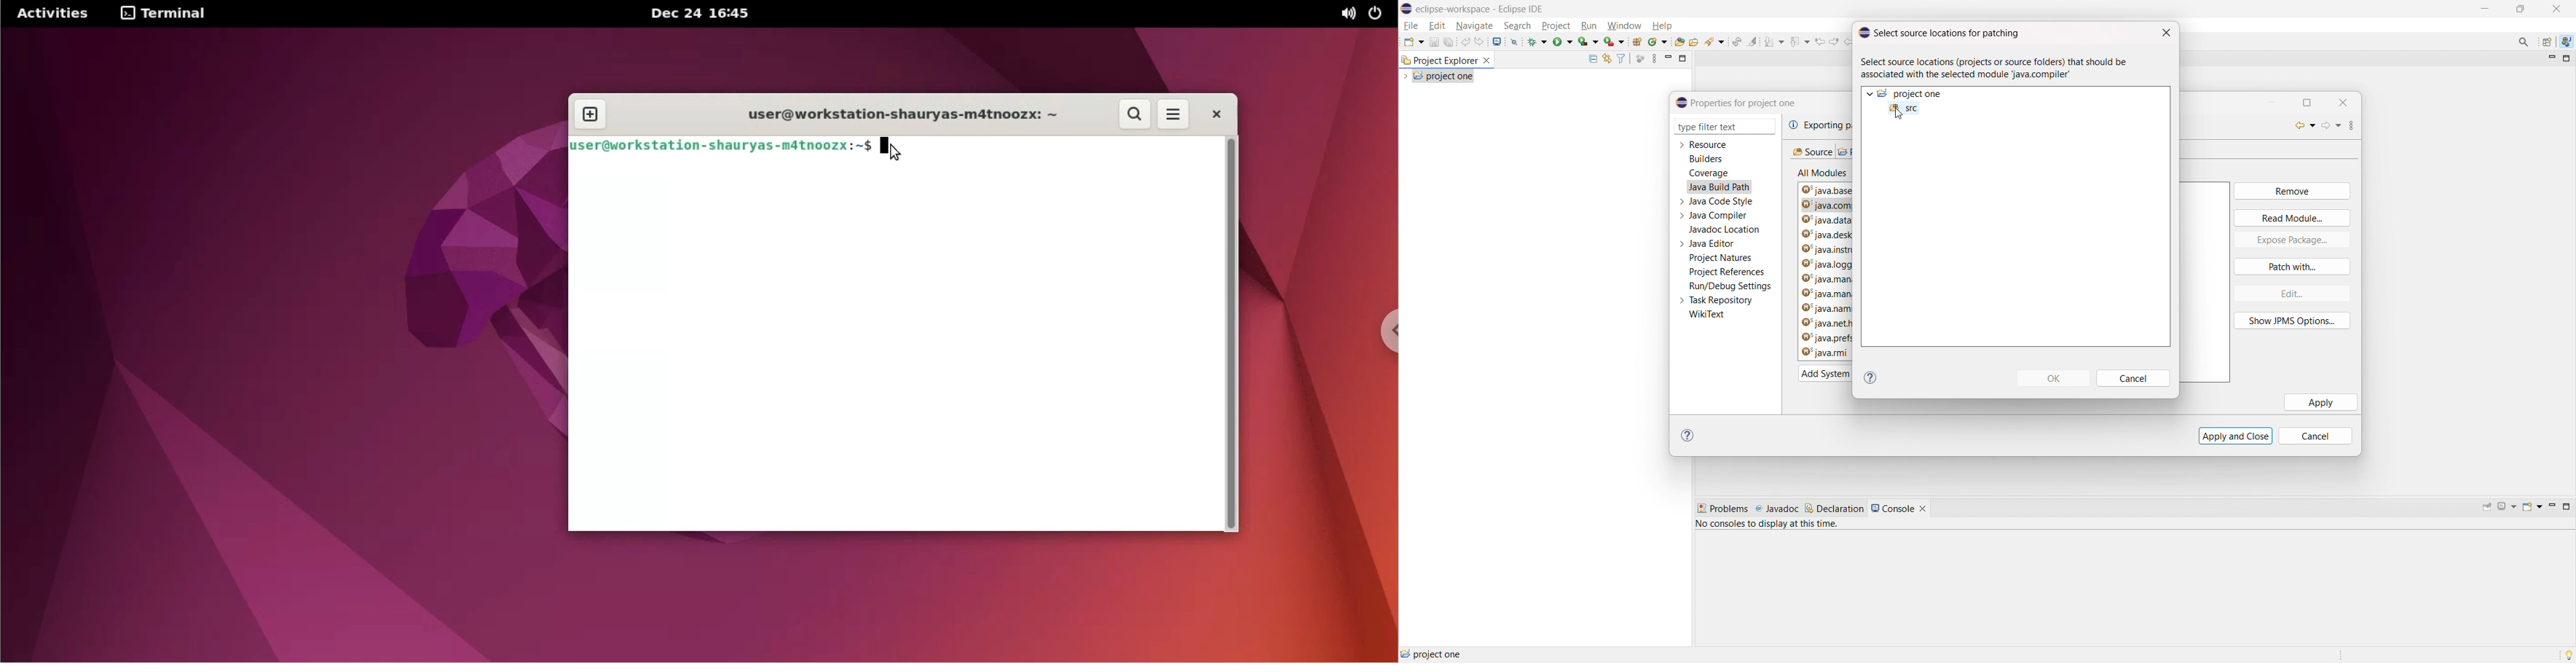  I want to click on task repository, so click(1722, 300).